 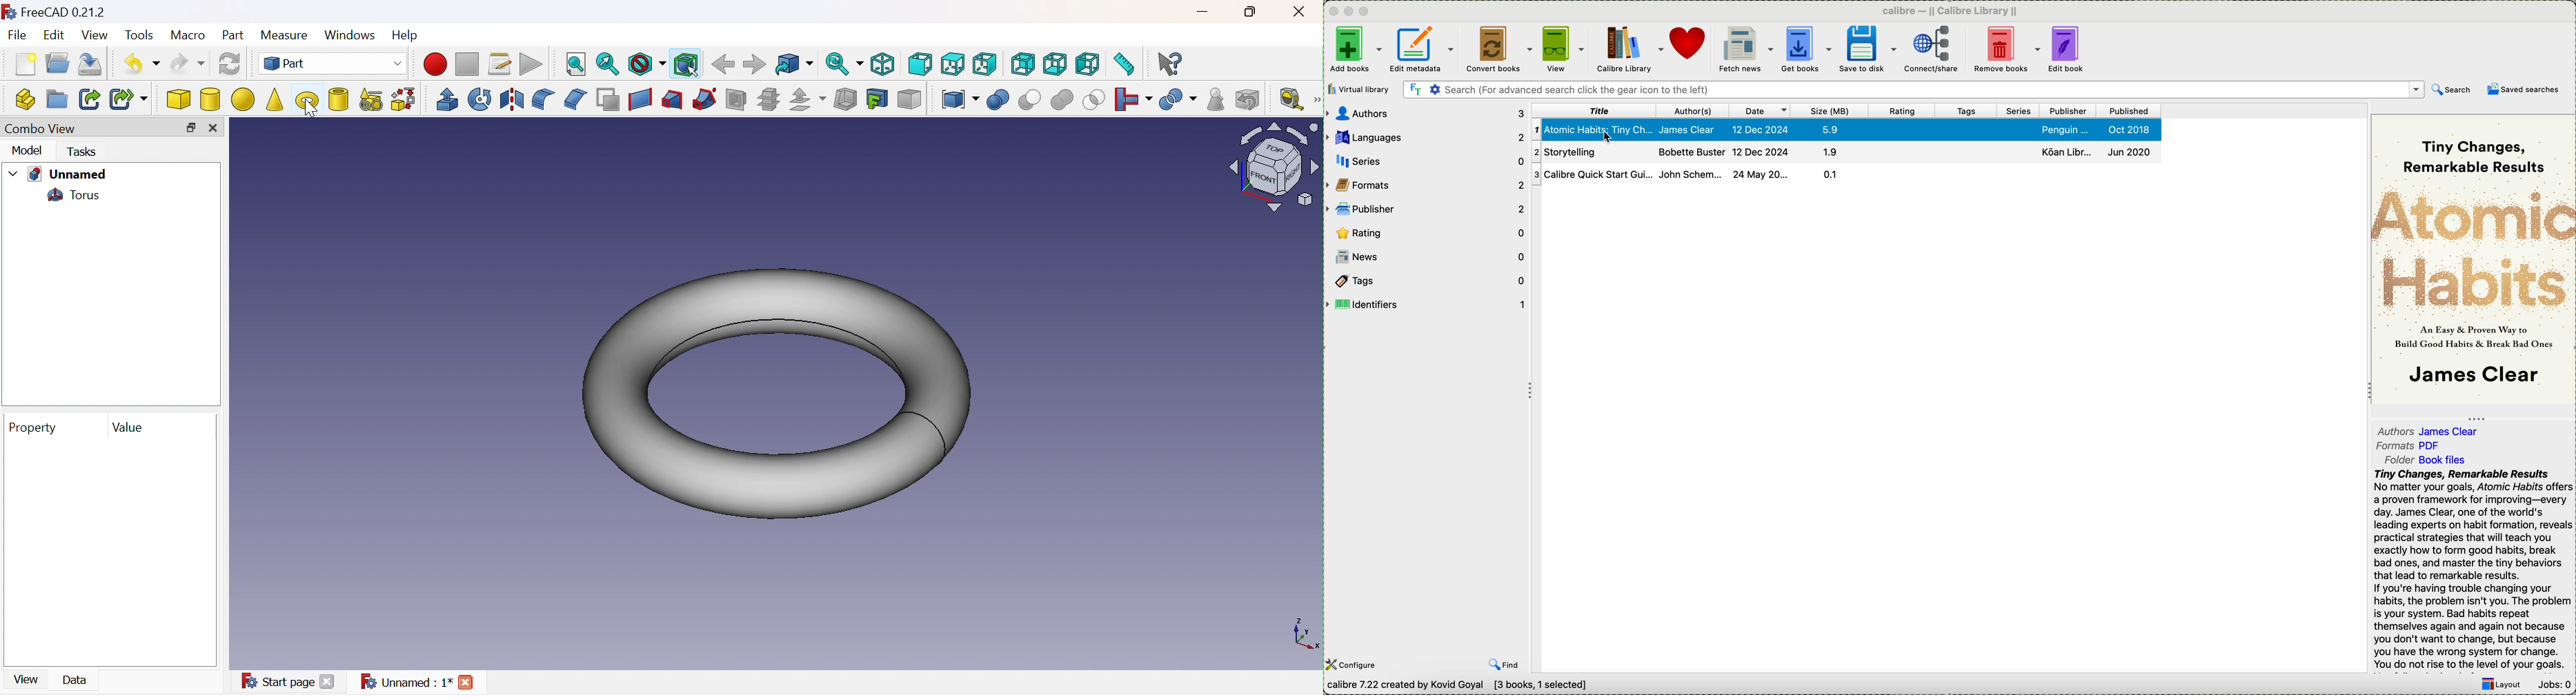 What do you see at coordinates (141, 37) in the screenshot?
I see `Tools` at bounding box center [141, 37].